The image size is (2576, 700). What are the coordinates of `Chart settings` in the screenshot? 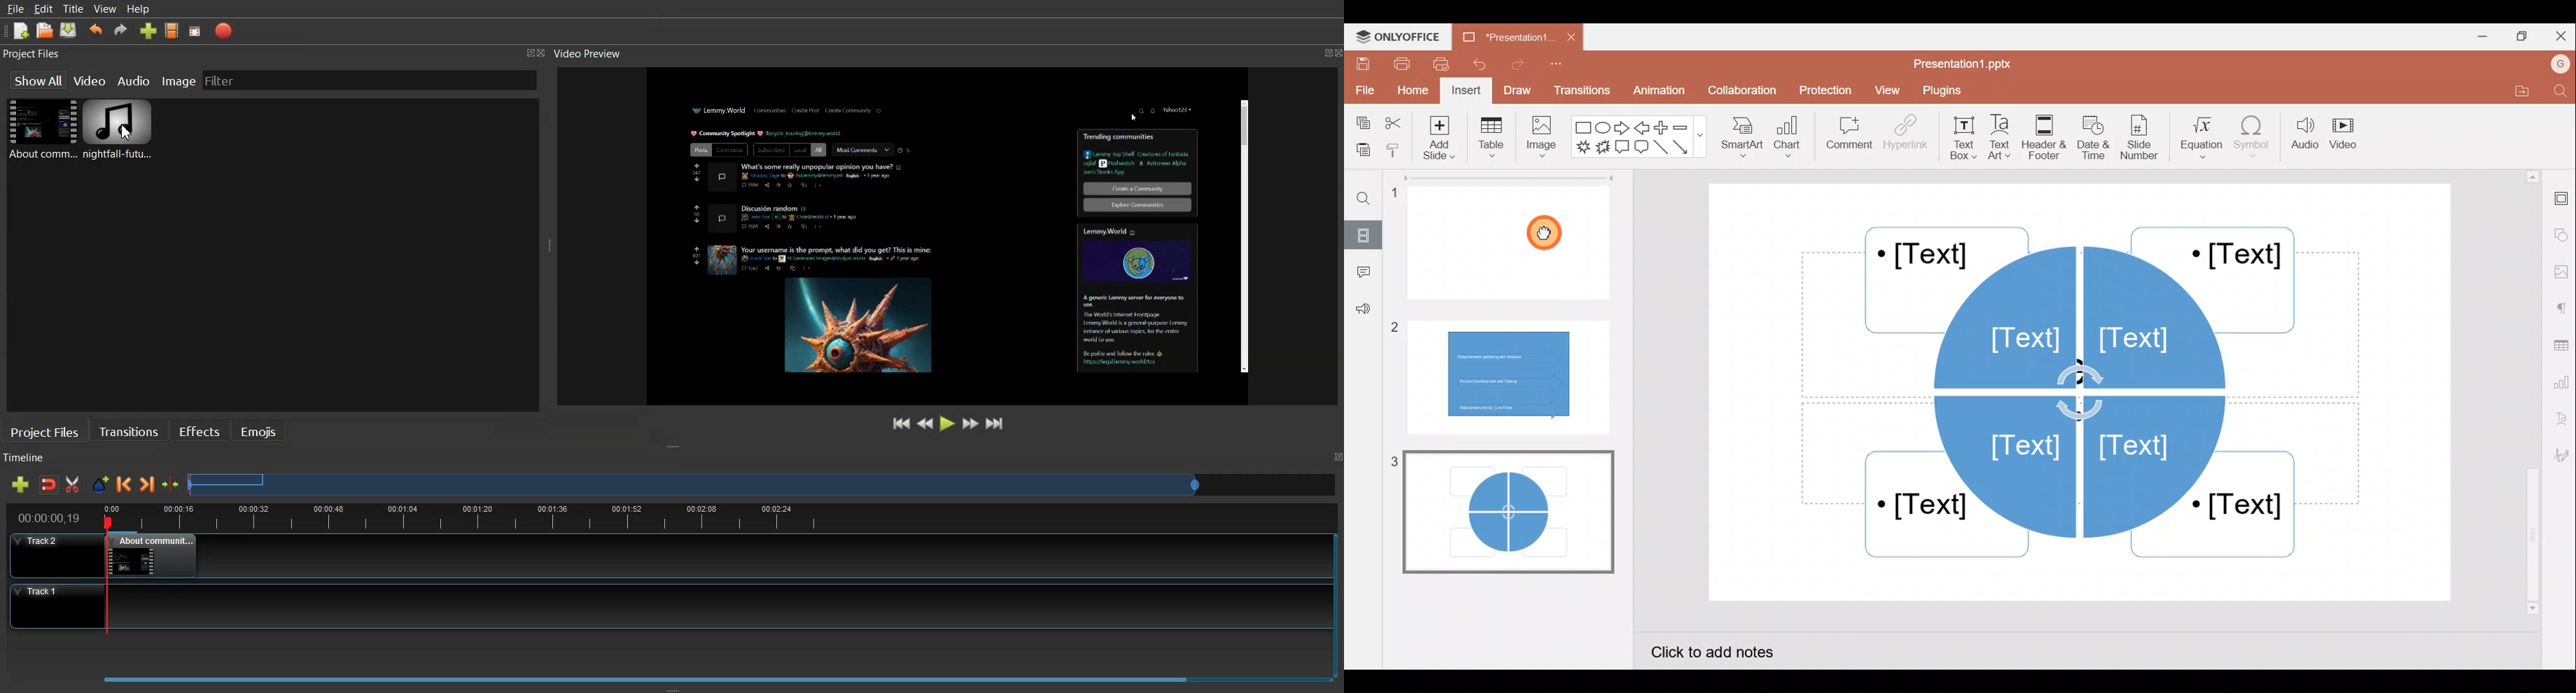 It's located at (2563, 384).